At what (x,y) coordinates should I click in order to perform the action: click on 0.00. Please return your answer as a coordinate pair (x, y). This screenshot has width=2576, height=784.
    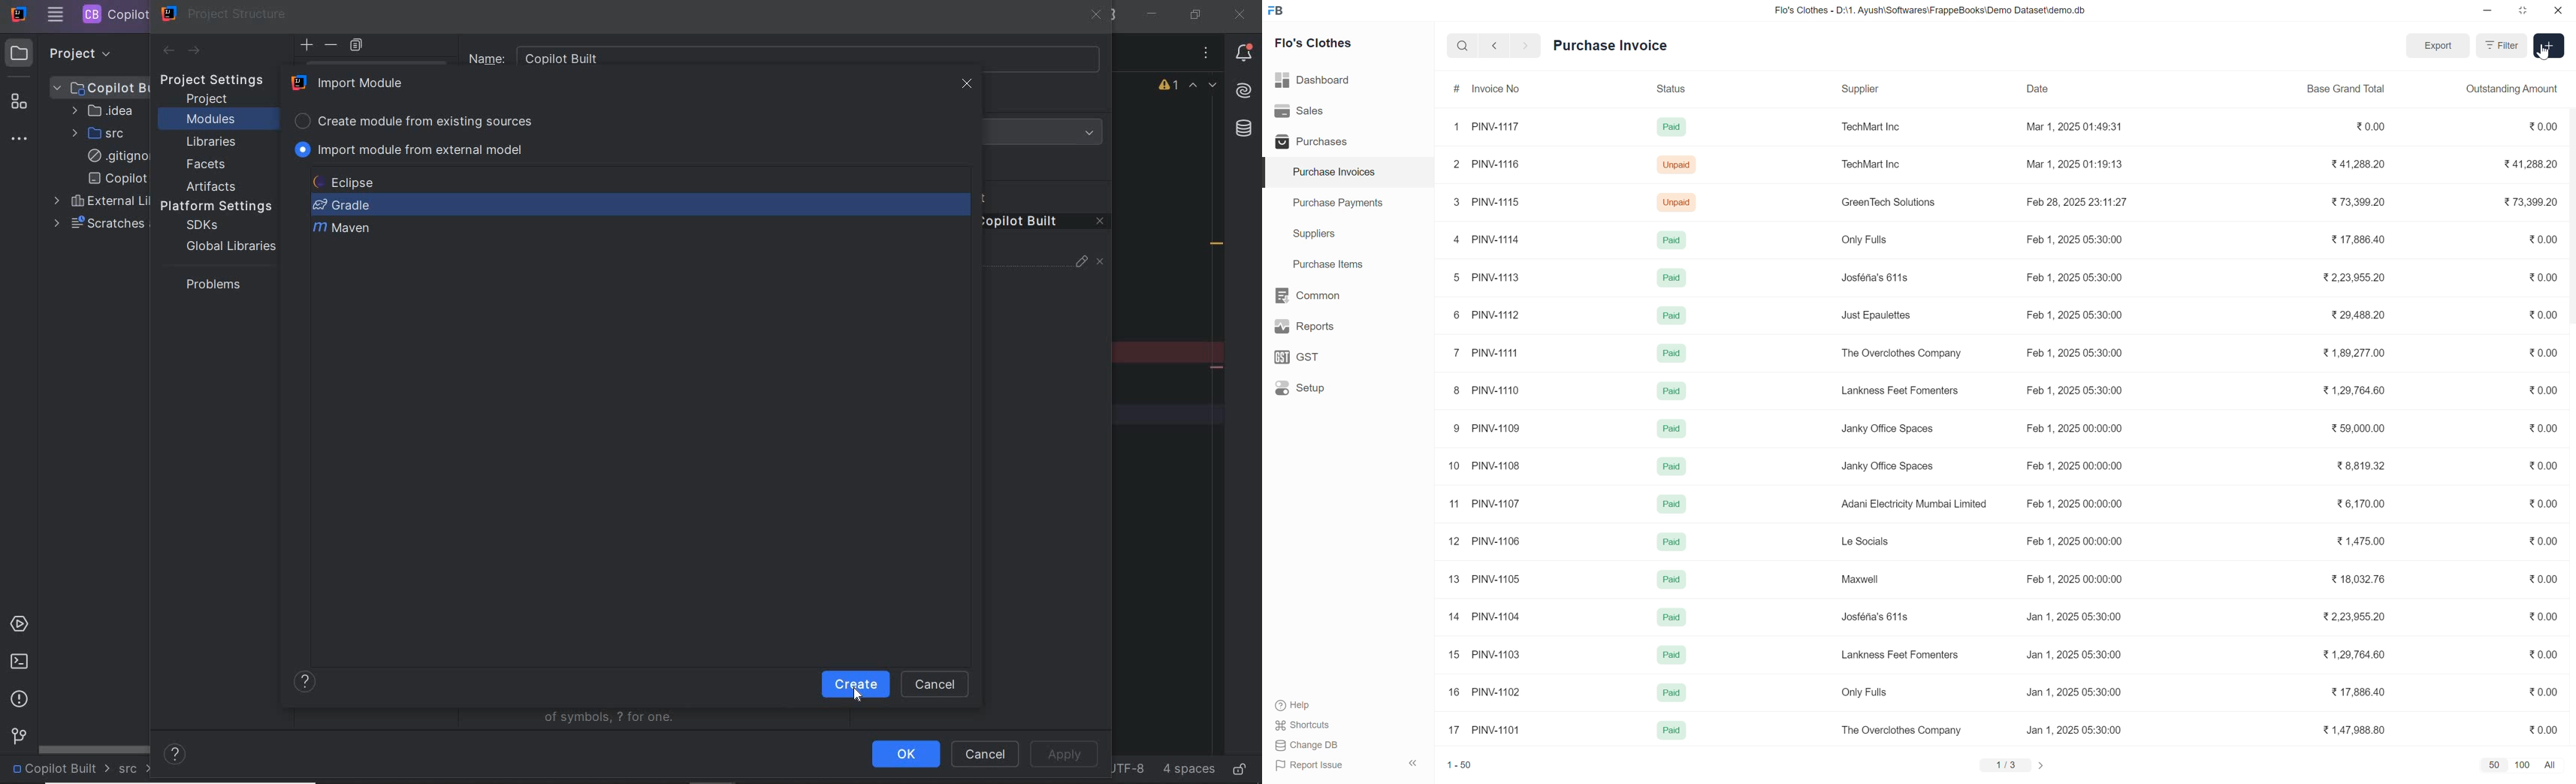
    Looking at the image, I should click on (2543, 579).